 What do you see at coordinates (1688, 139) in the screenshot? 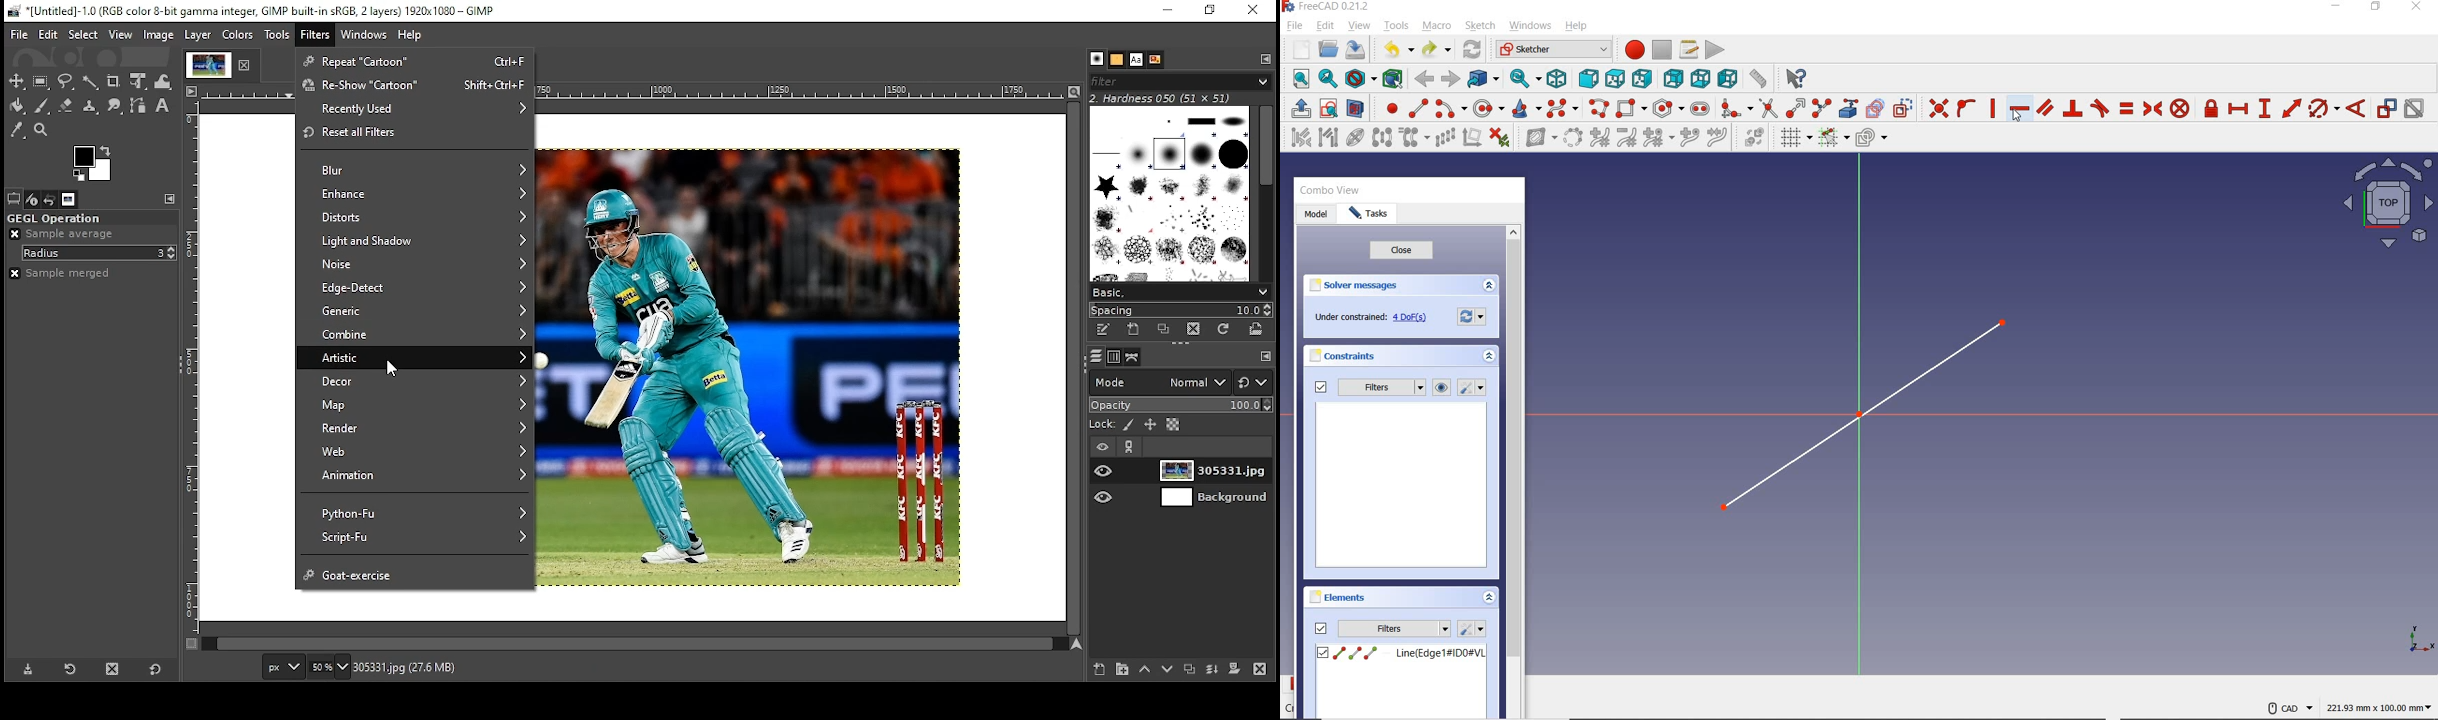
I see `INSERT KNOT` at bounding box center [1688, 139].